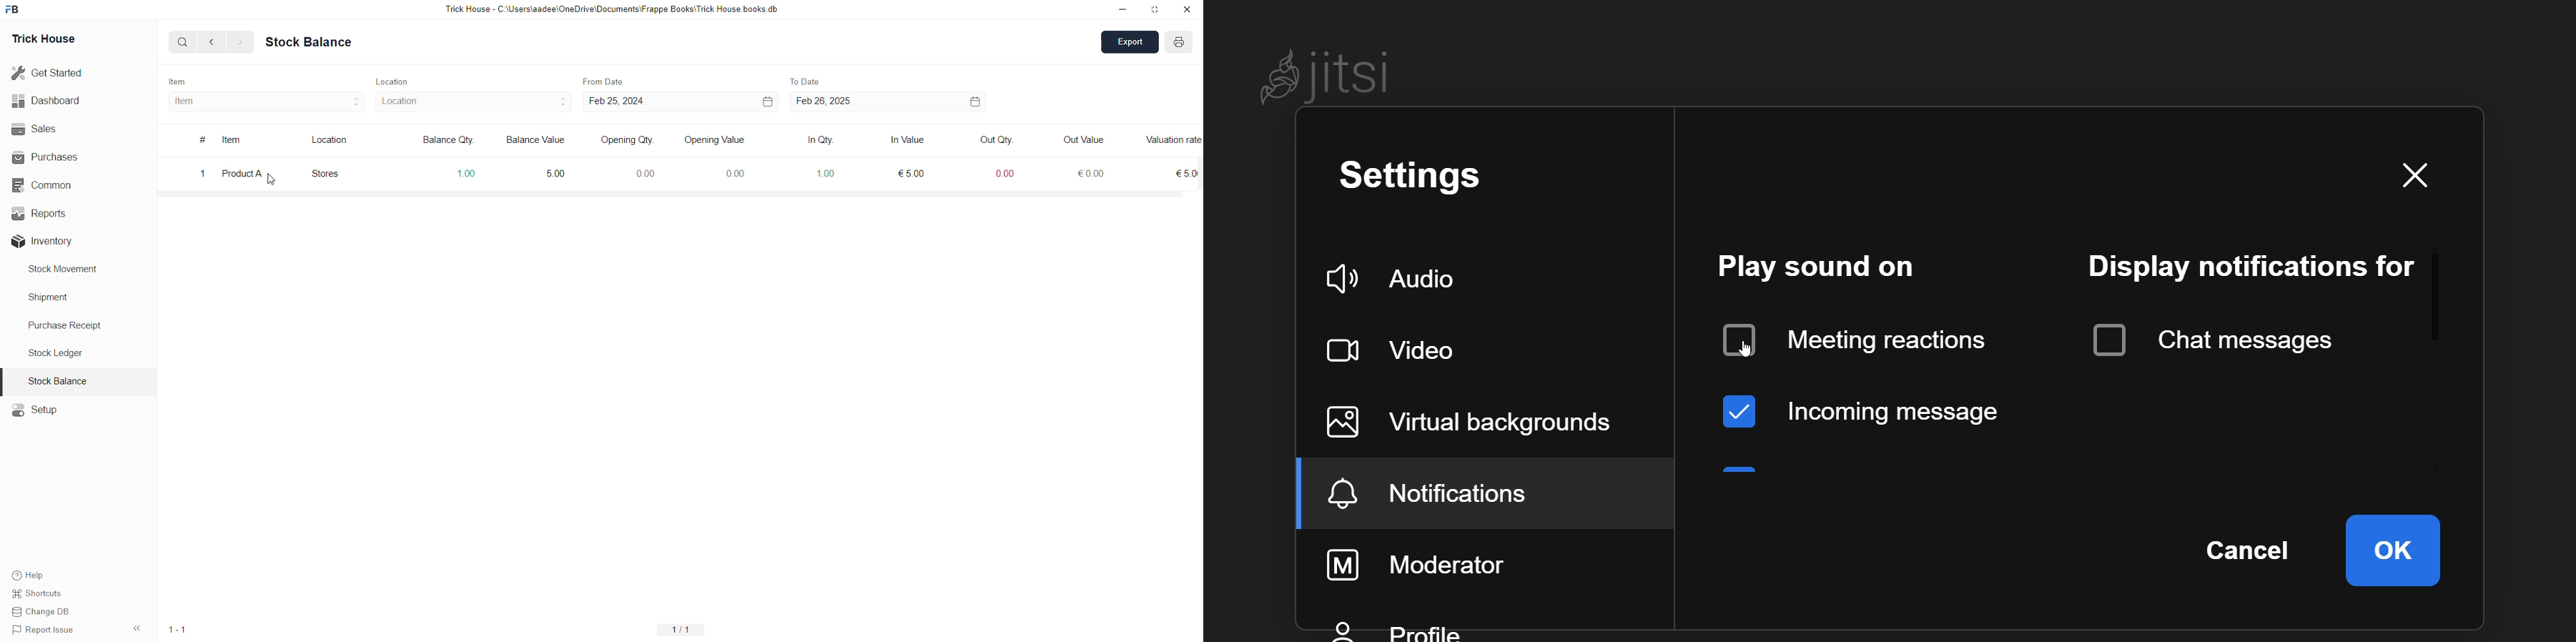 The image size is (2576, 644). What do you see at coordinates (318, 43) in the screenshot?
I see `Stock Balance` at bounding box center [318, 43].